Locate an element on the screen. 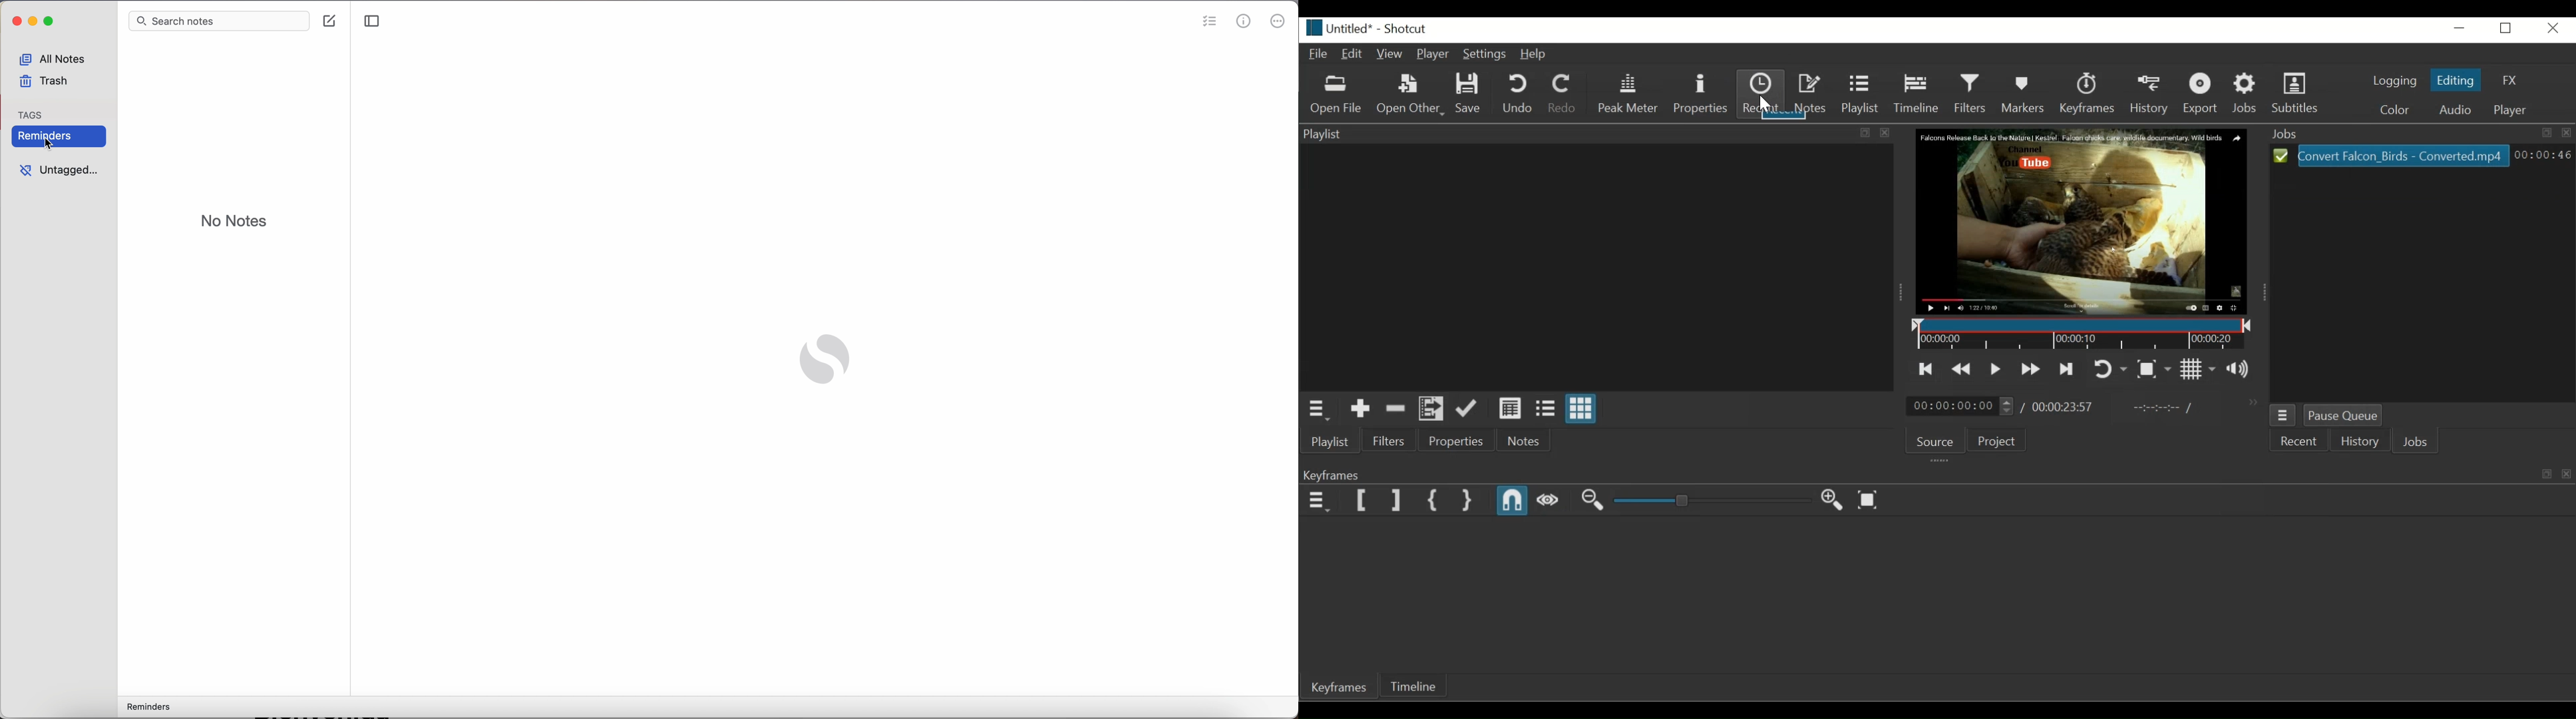 This screenshot has height=728, width=2576. untagged is located at coordinates (59, 170).